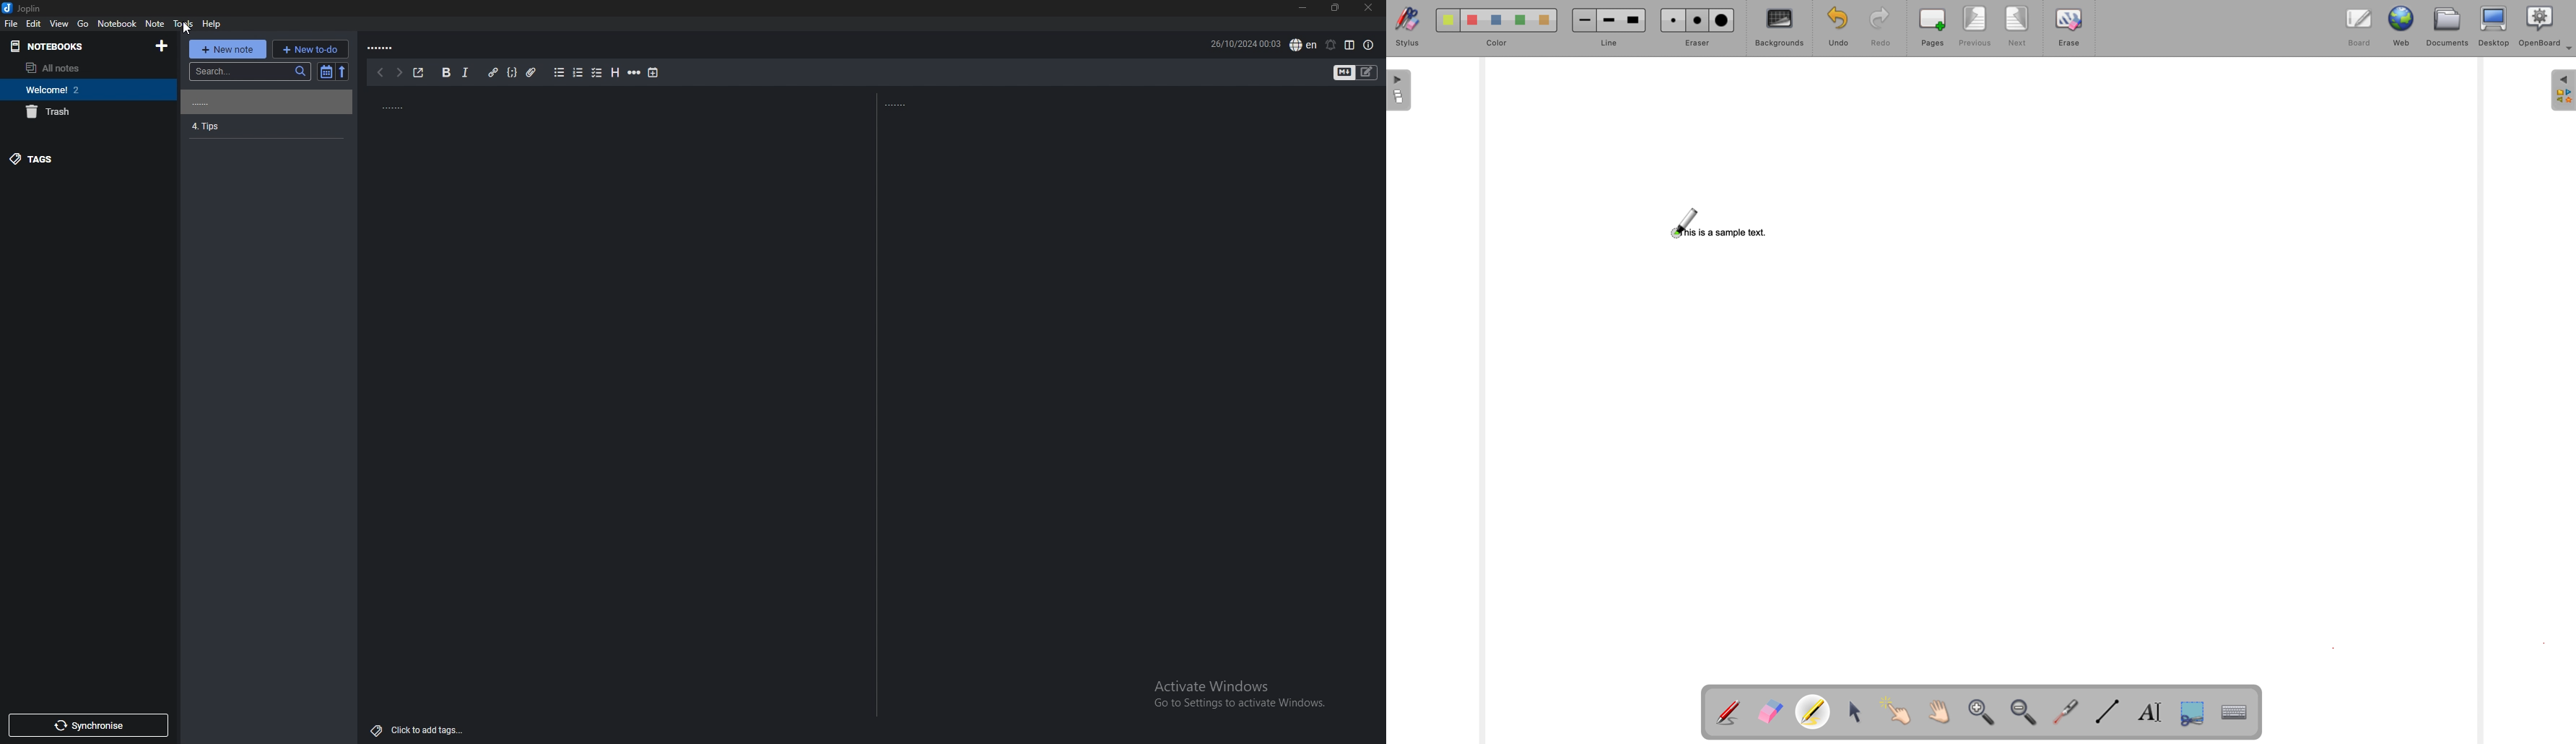 This screenshot has height=756, width=2576. I want to click on all notes, so click(82, 67).